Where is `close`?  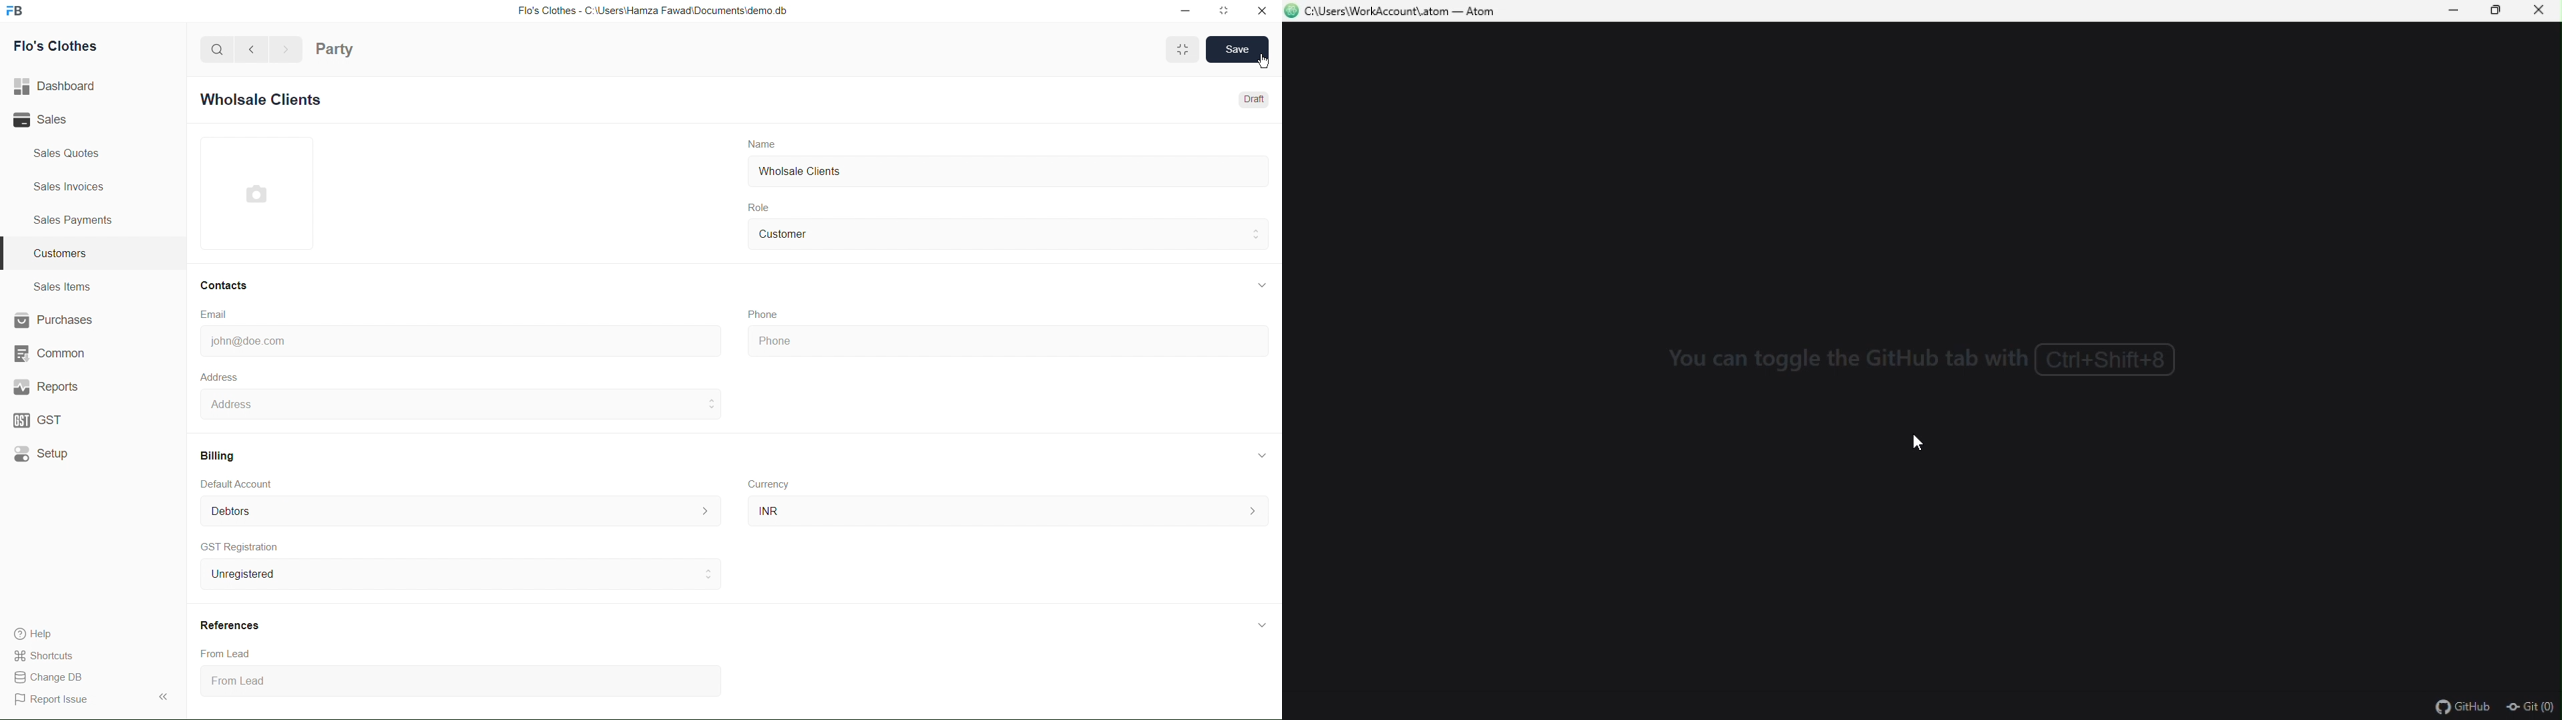
close is located at coordinates (2540, 11).